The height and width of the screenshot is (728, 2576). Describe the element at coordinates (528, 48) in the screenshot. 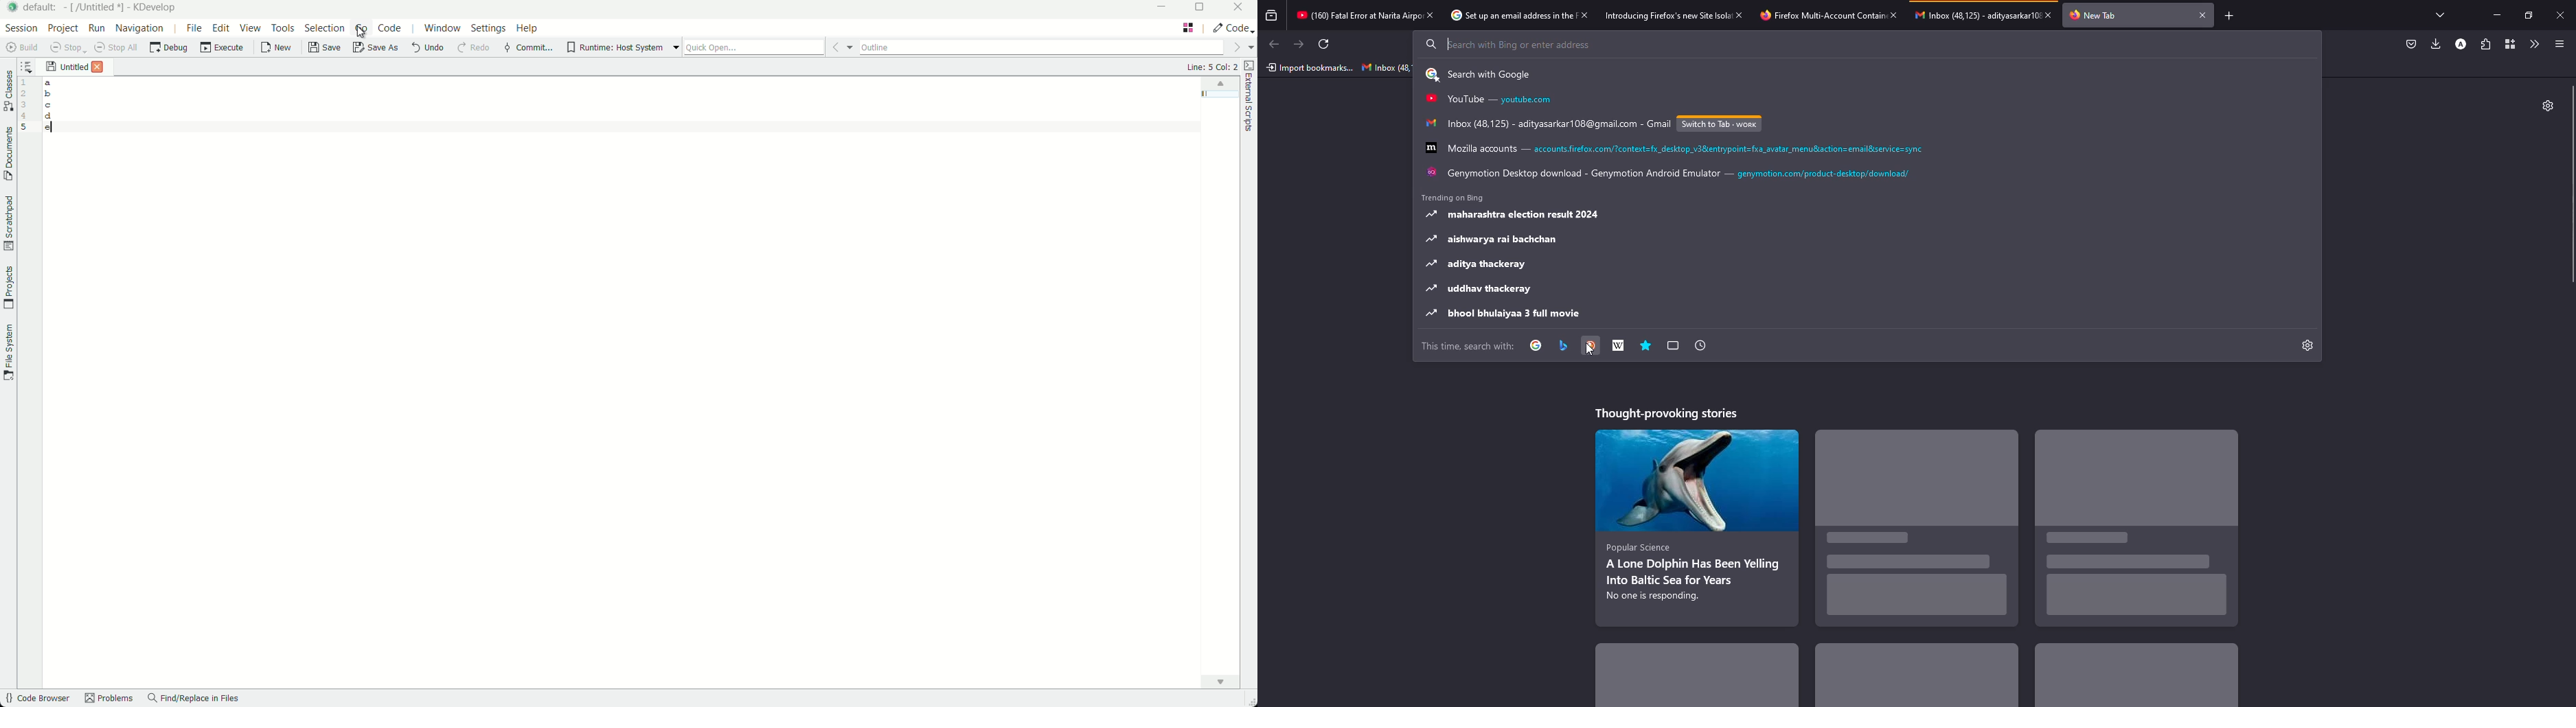

I see `commit` at that location.